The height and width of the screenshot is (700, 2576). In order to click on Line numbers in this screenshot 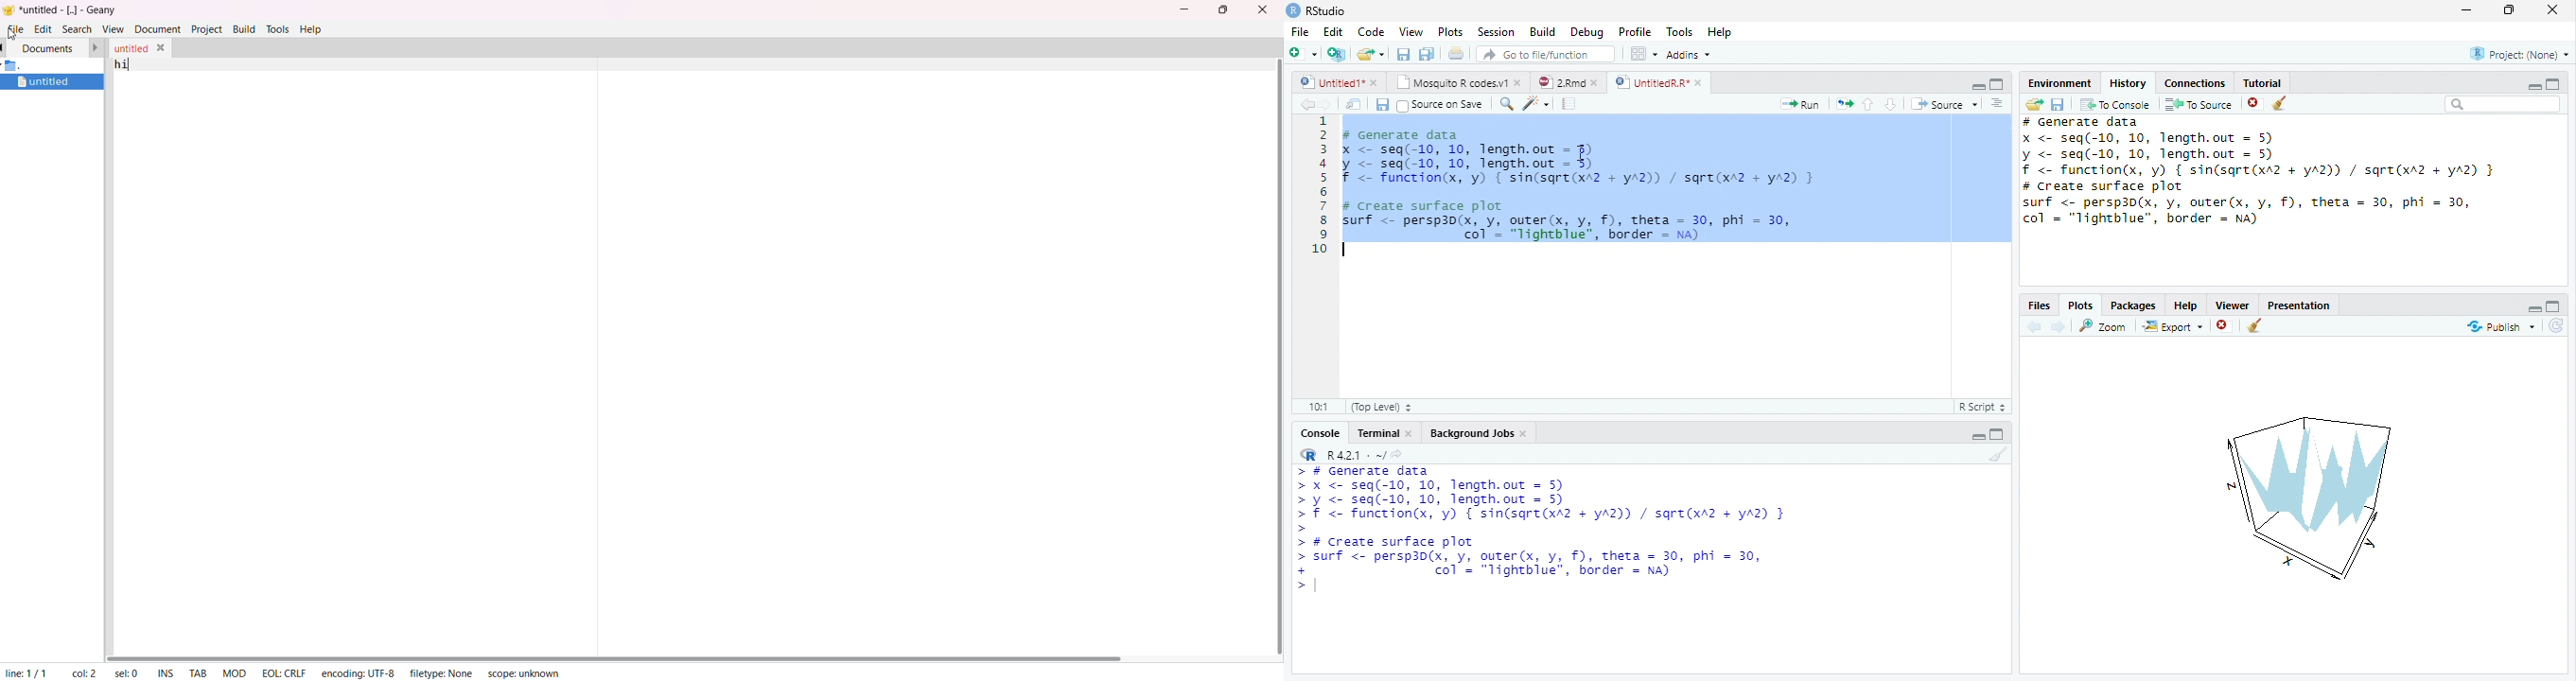, I will do `click(1321, 186)`.